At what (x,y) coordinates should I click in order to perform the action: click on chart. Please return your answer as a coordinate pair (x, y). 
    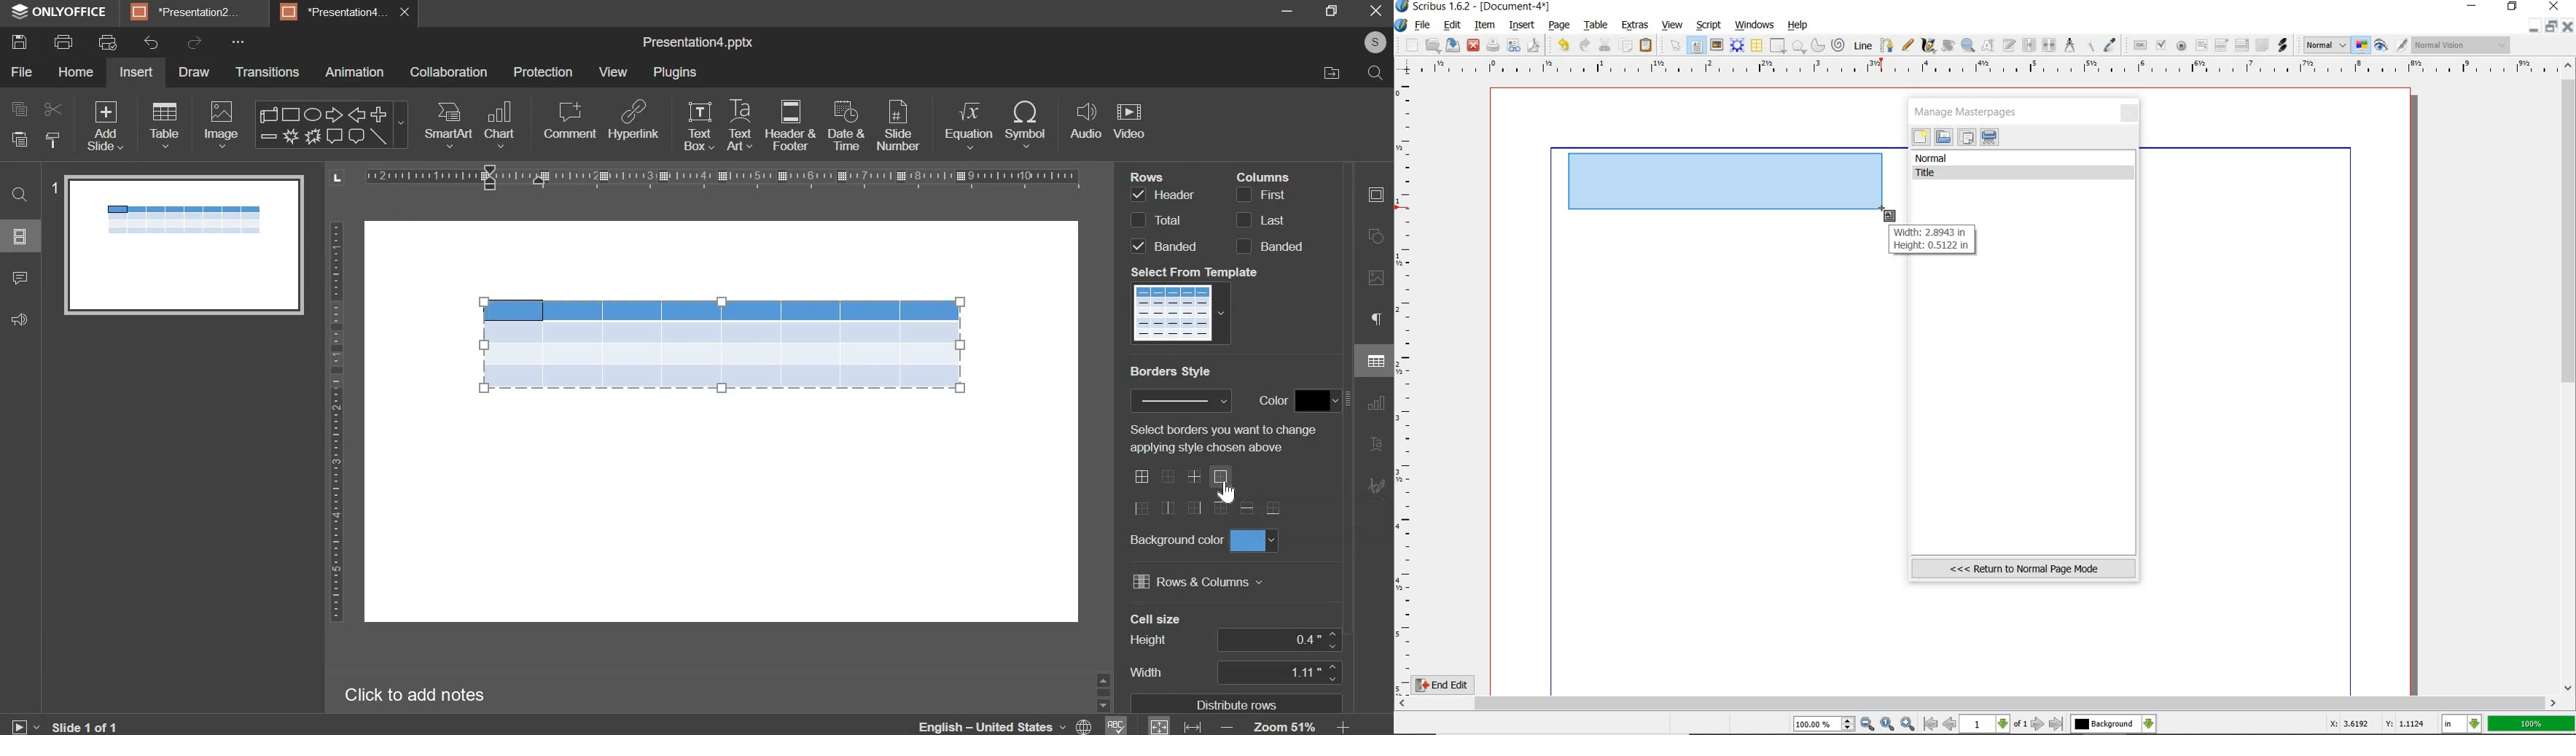
    Looking at the image, I should click on (500, 124).